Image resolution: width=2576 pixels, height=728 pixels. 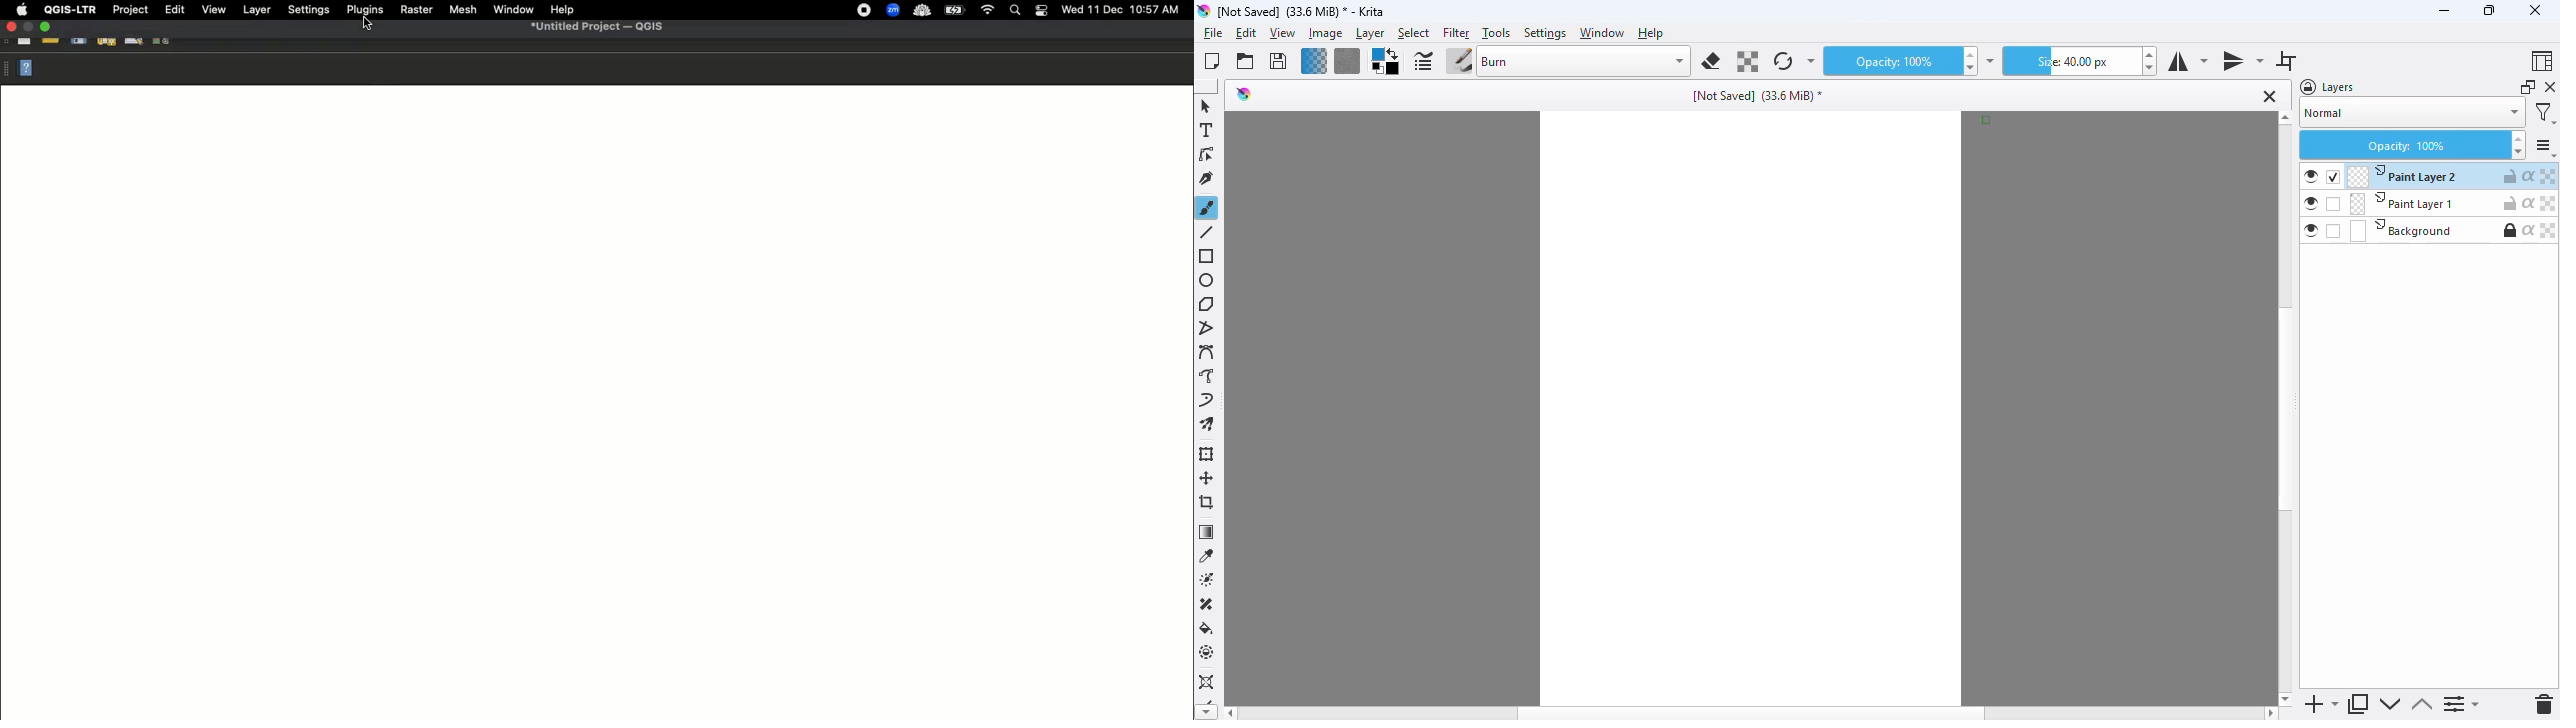 What do you see at coordinates (2549, 203) in the screenshot?
I see `alpha locked: no` at bounding box center [2549, 203].